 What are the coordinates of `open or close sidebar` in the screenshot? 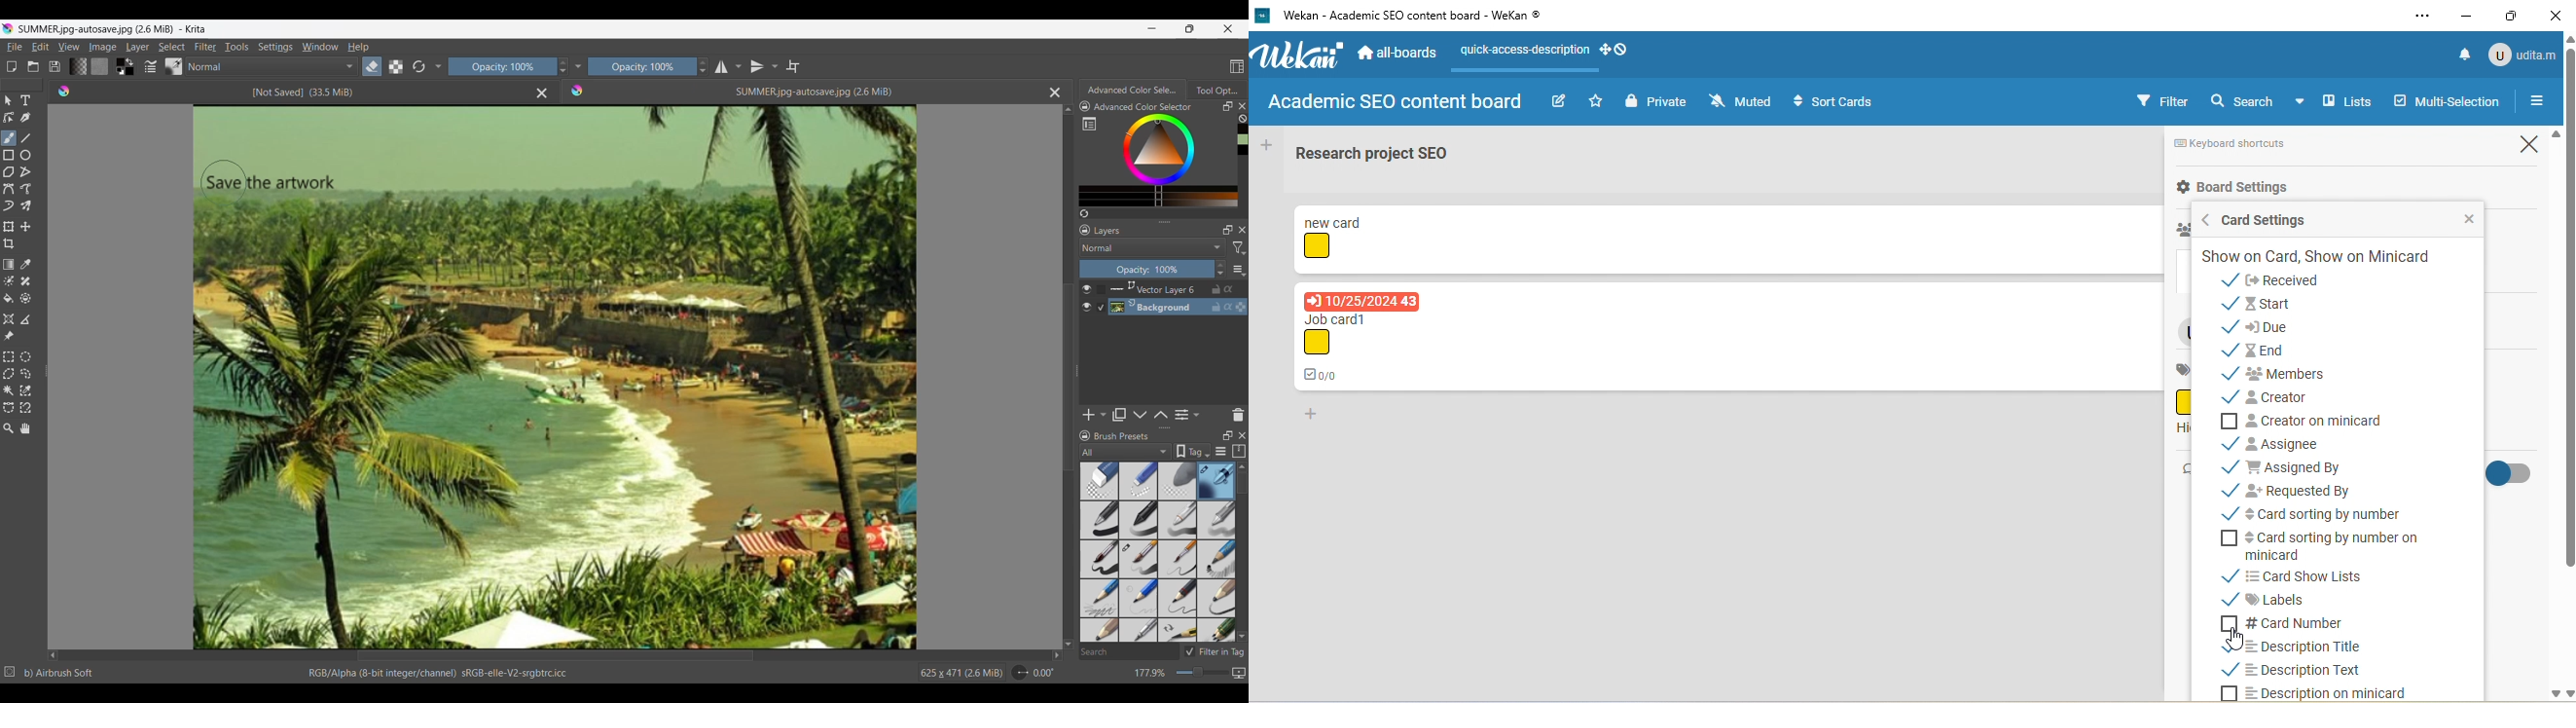 It's located at (2536, 102).